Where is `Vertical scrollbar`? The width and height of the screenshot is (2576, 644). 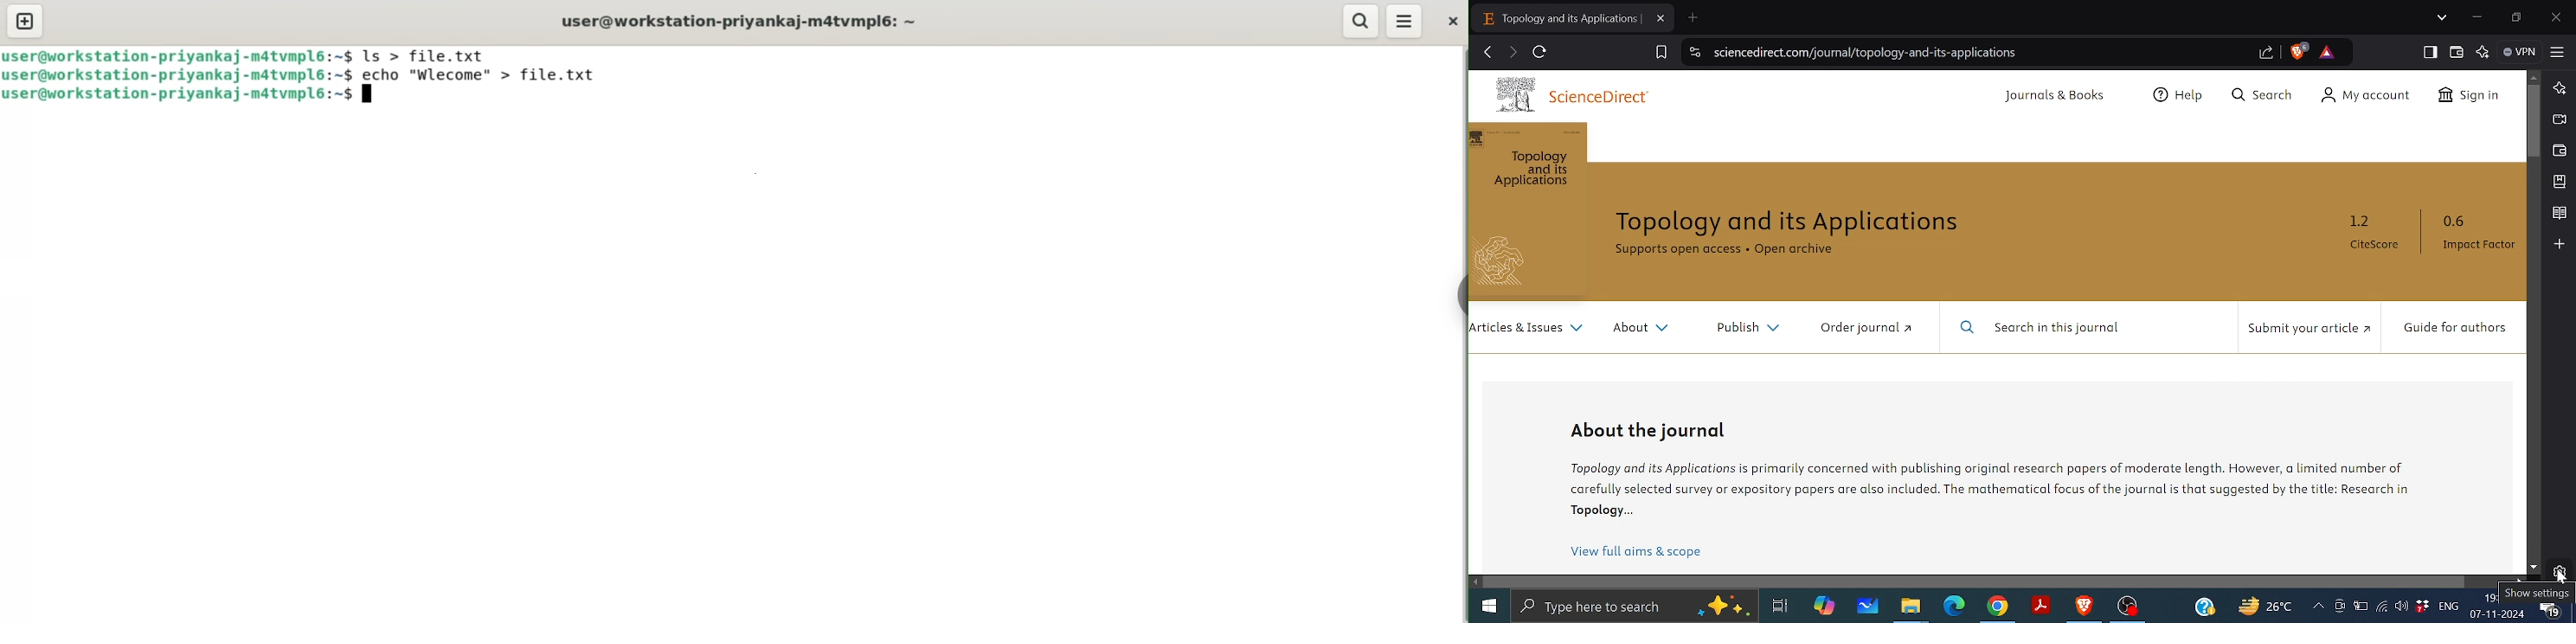 Vertical scrollbar is located at coordinates (2535, 119).